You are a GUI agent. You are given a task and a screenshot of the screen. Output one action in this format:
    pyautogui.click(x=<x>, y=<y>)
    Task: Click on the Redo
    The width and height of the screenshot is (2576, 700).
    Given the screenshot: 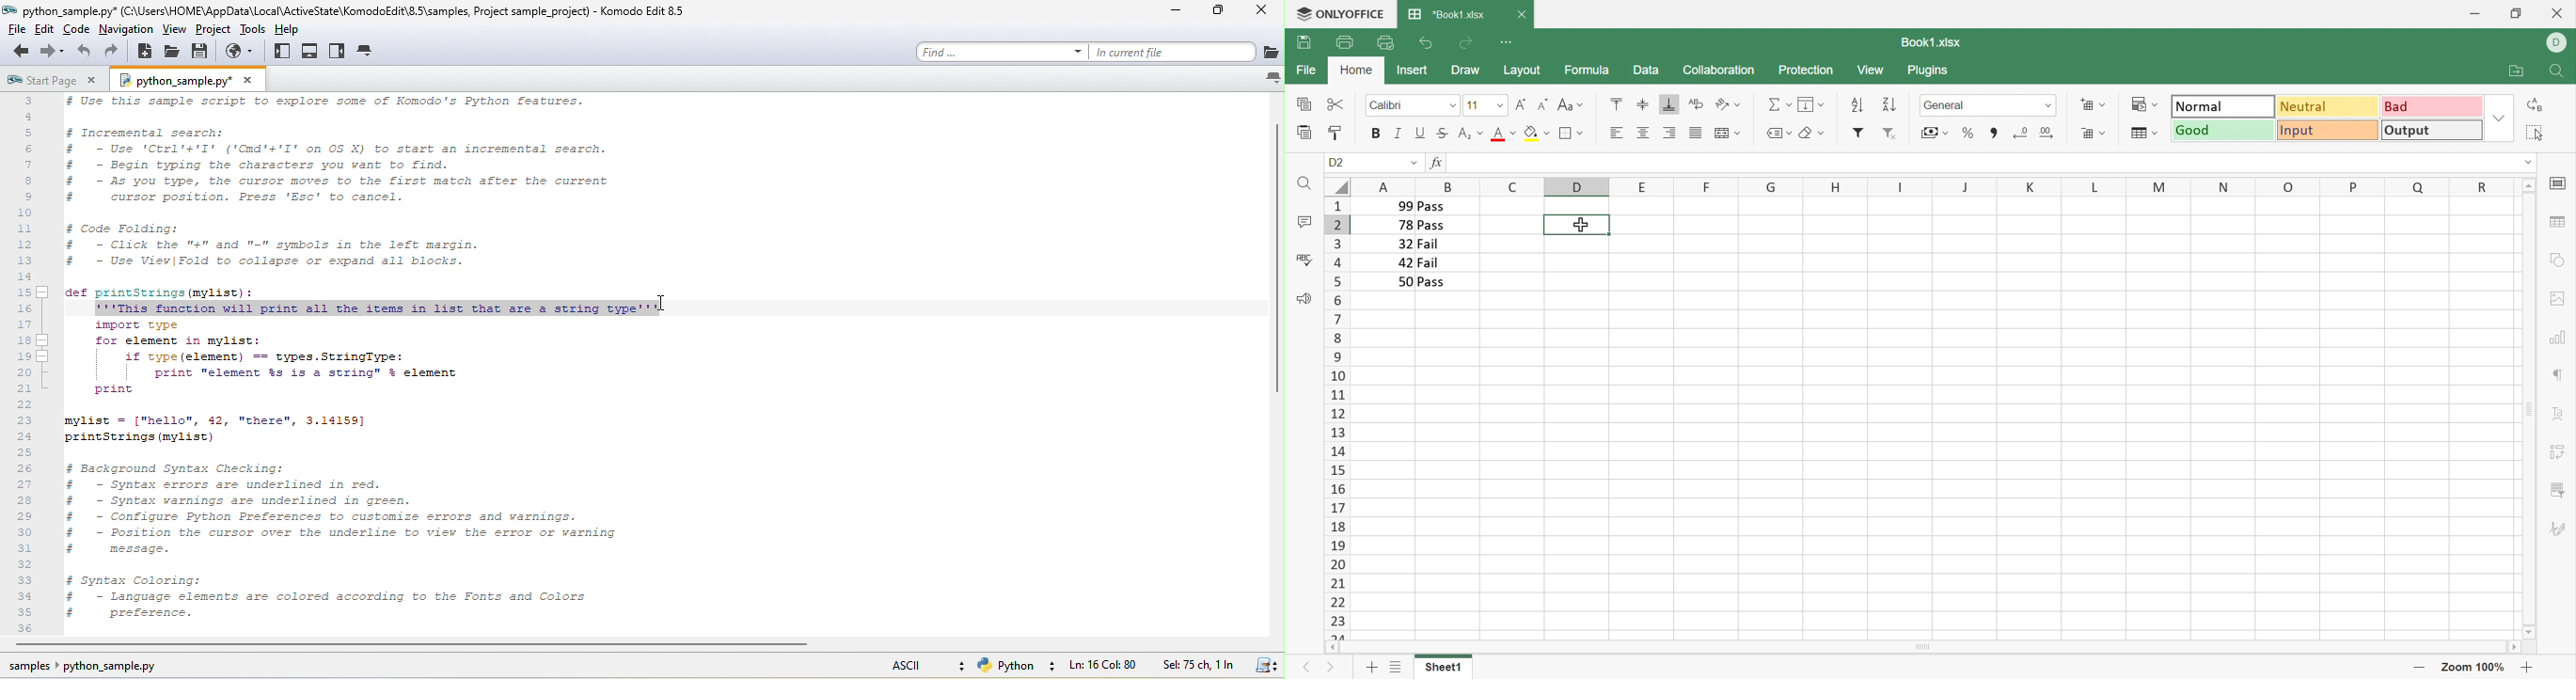 What is the action you would take?
    pyautogui.click(x=1466, y=43)
    